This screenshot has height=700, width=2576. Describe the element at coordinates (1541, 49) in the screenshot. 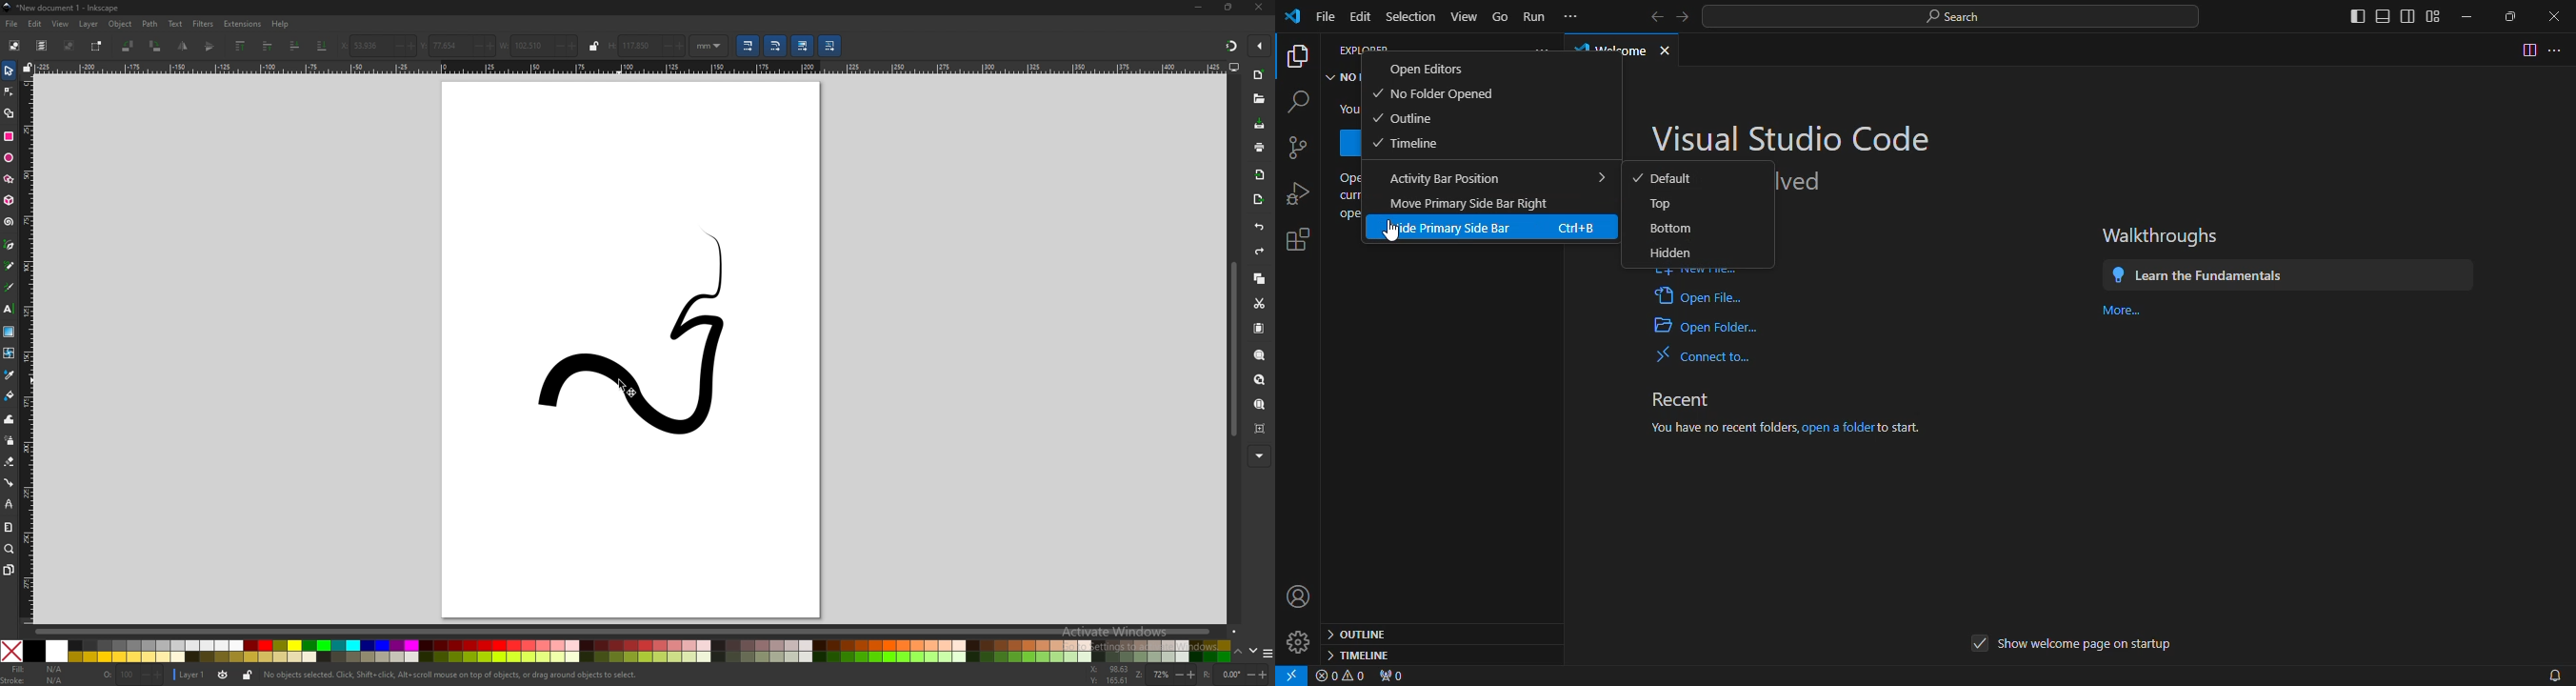

I see `more options` at that location.